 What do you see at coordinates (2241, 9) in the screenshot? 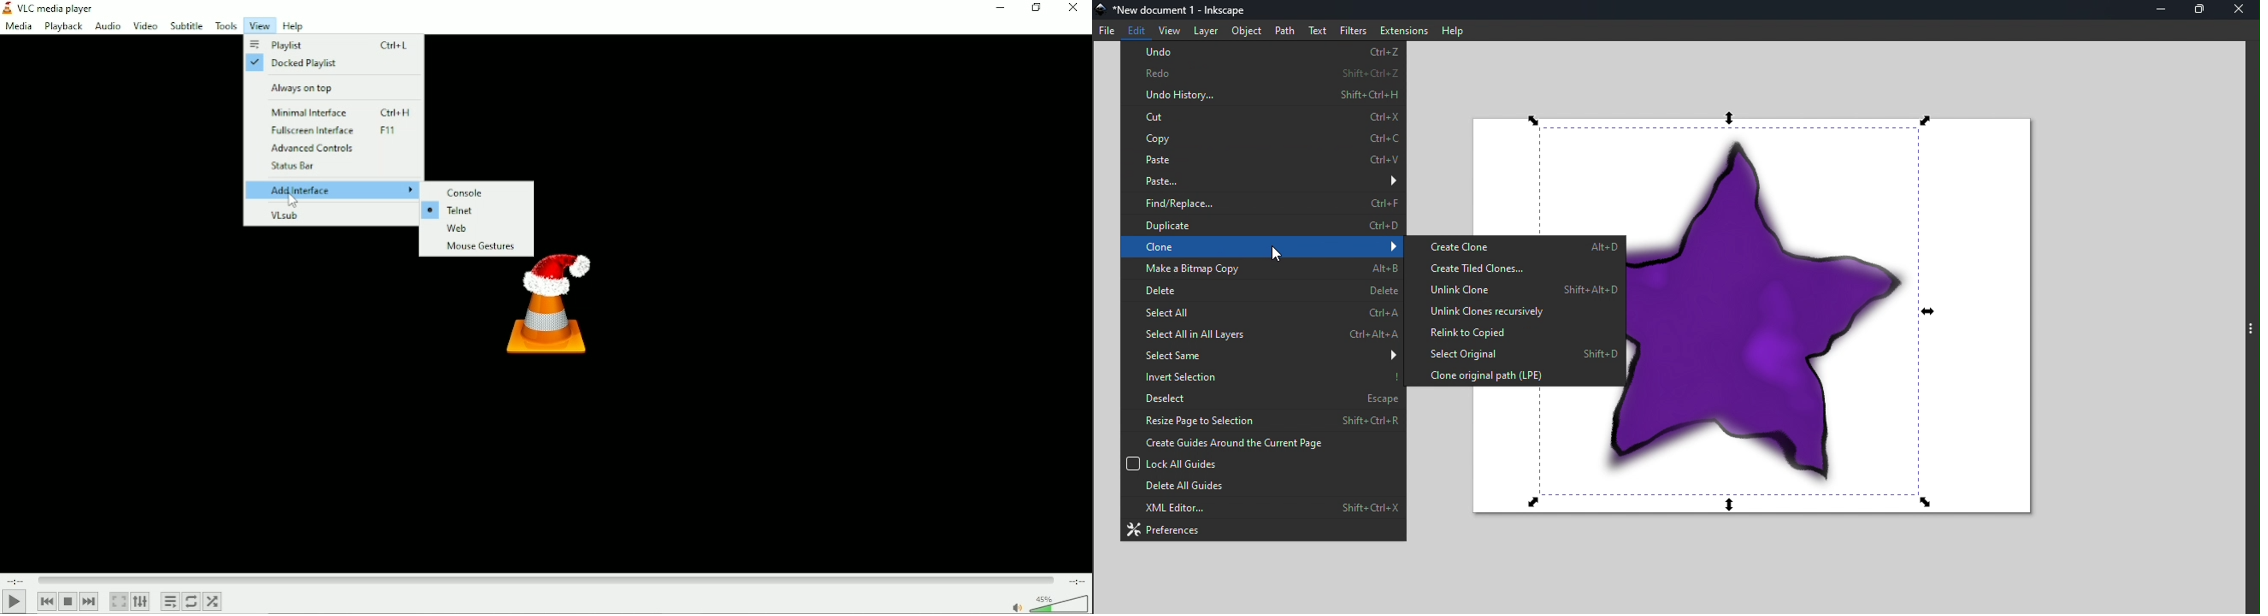
I see `Close` at bounding box center [2241, 9].